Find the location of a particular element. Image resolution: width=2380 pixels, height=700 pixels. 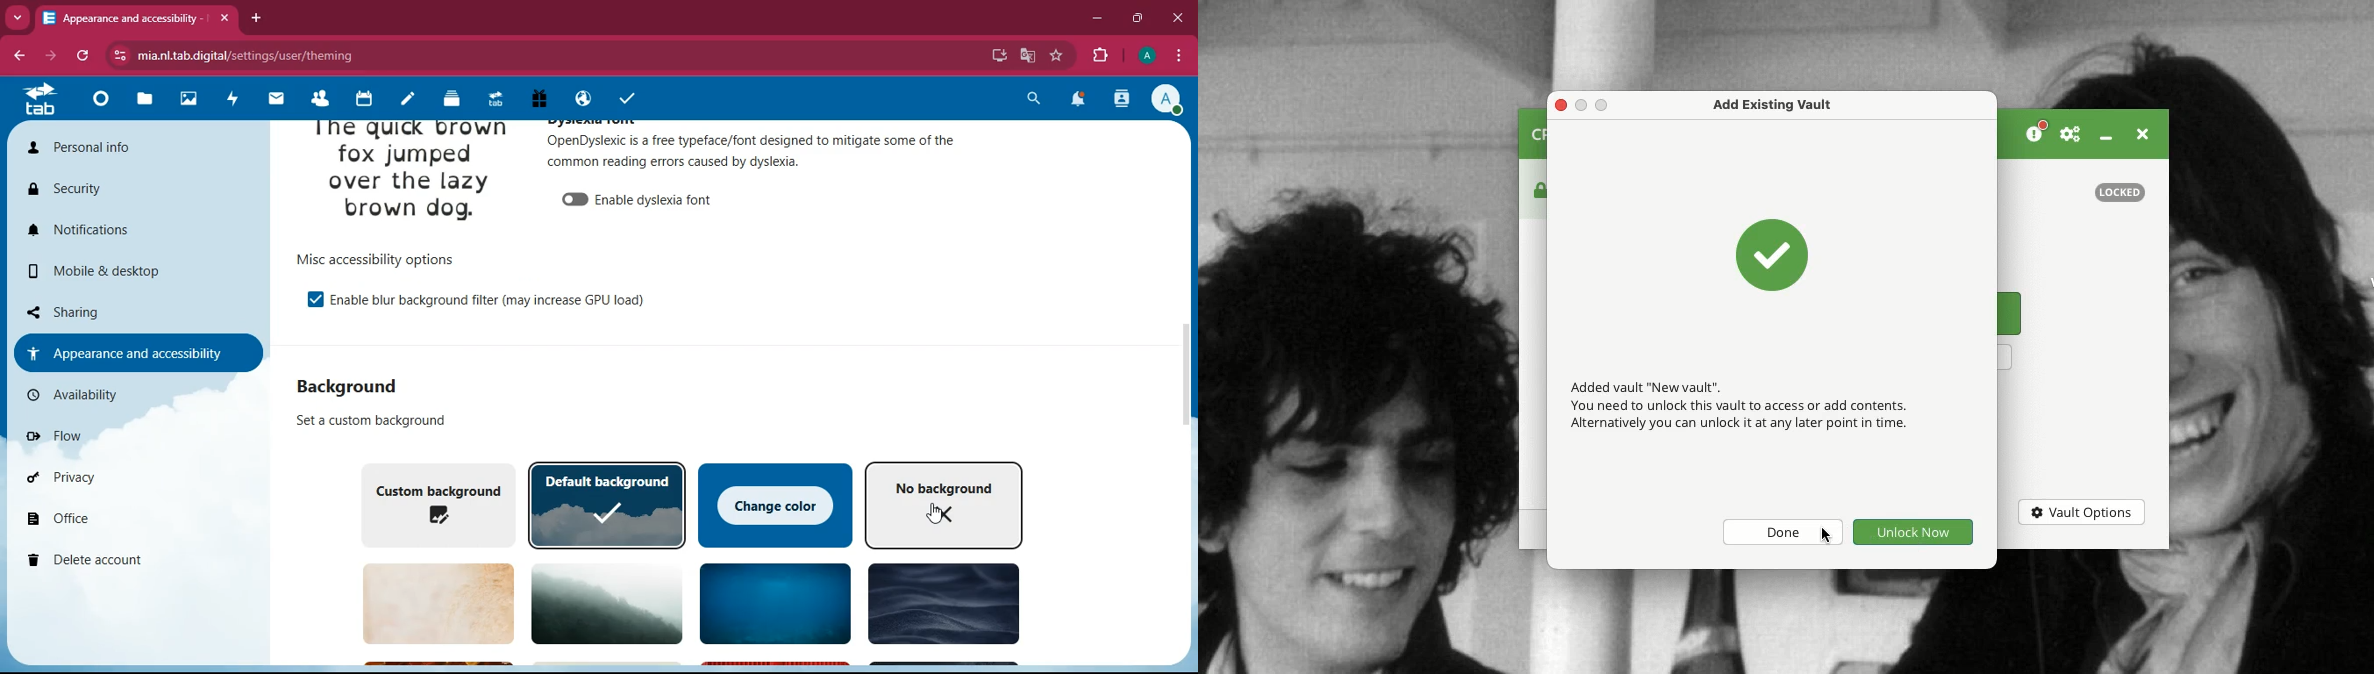

Locked is located at coordinates (2121, 191).